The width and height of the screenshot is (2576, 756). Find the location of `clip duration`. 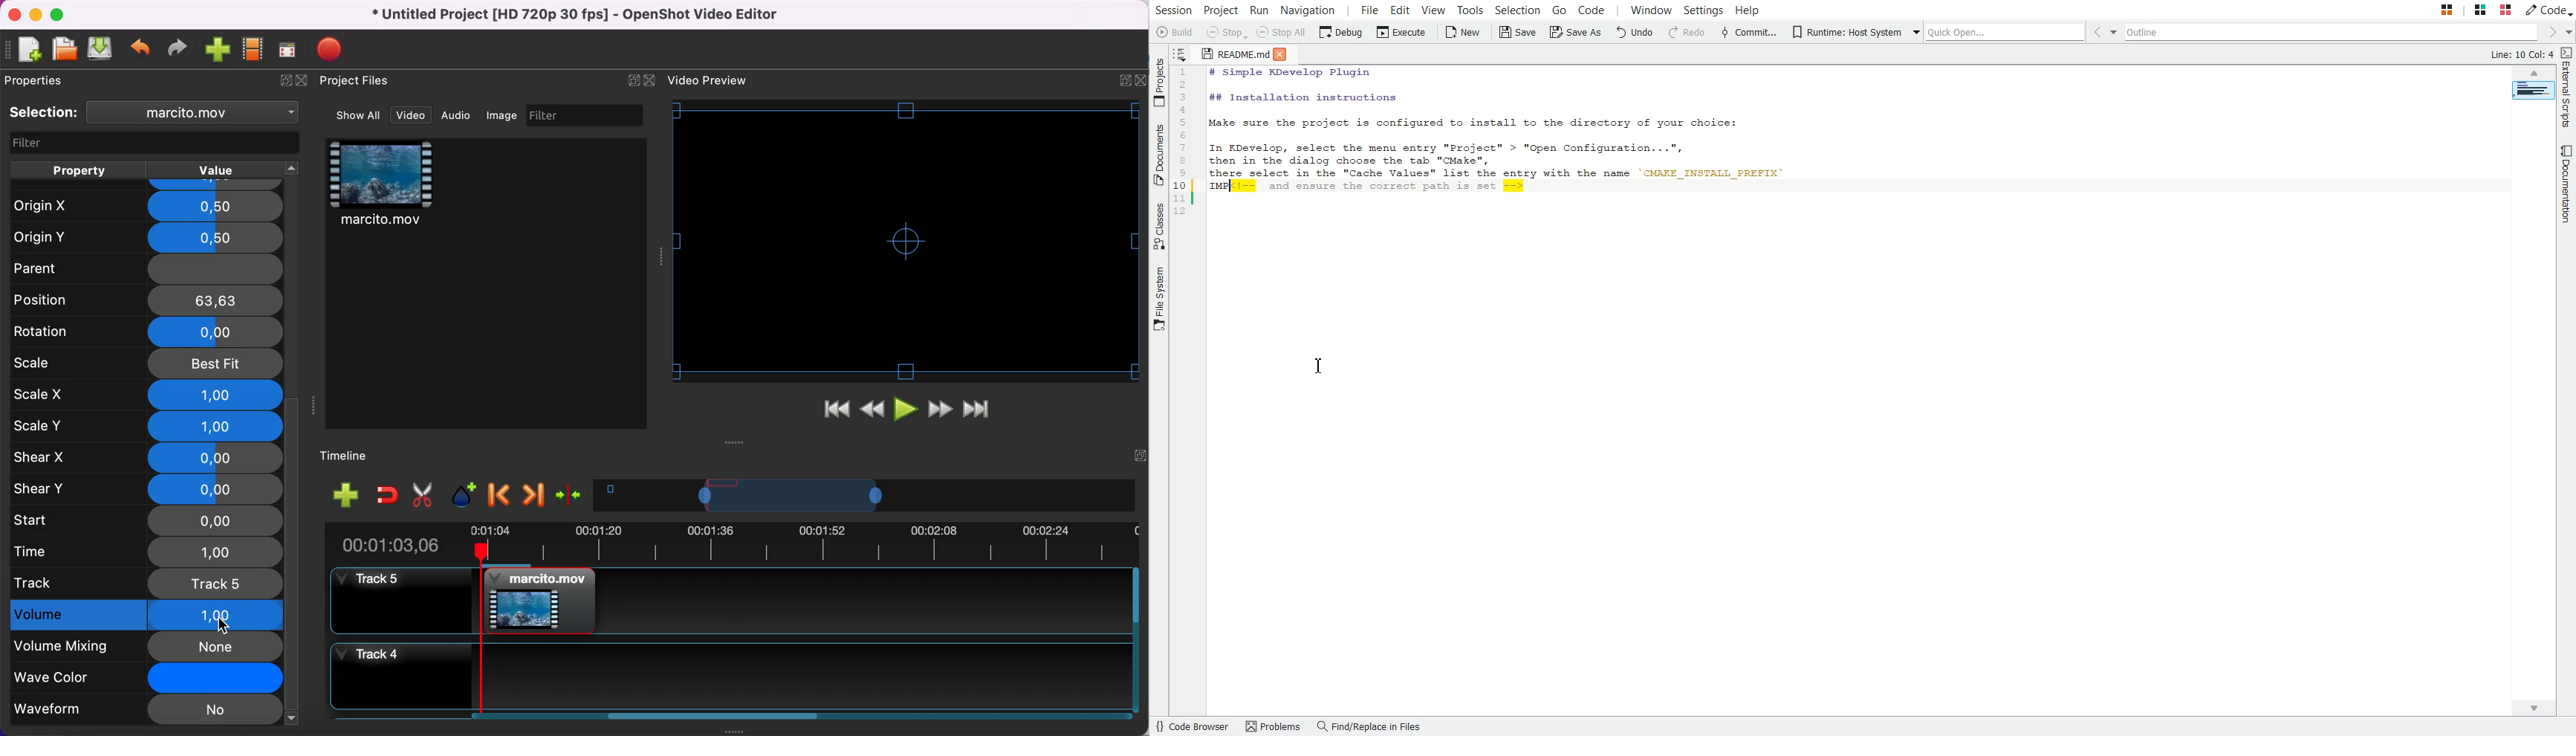

clip duration is located at coordinates (724, 543).